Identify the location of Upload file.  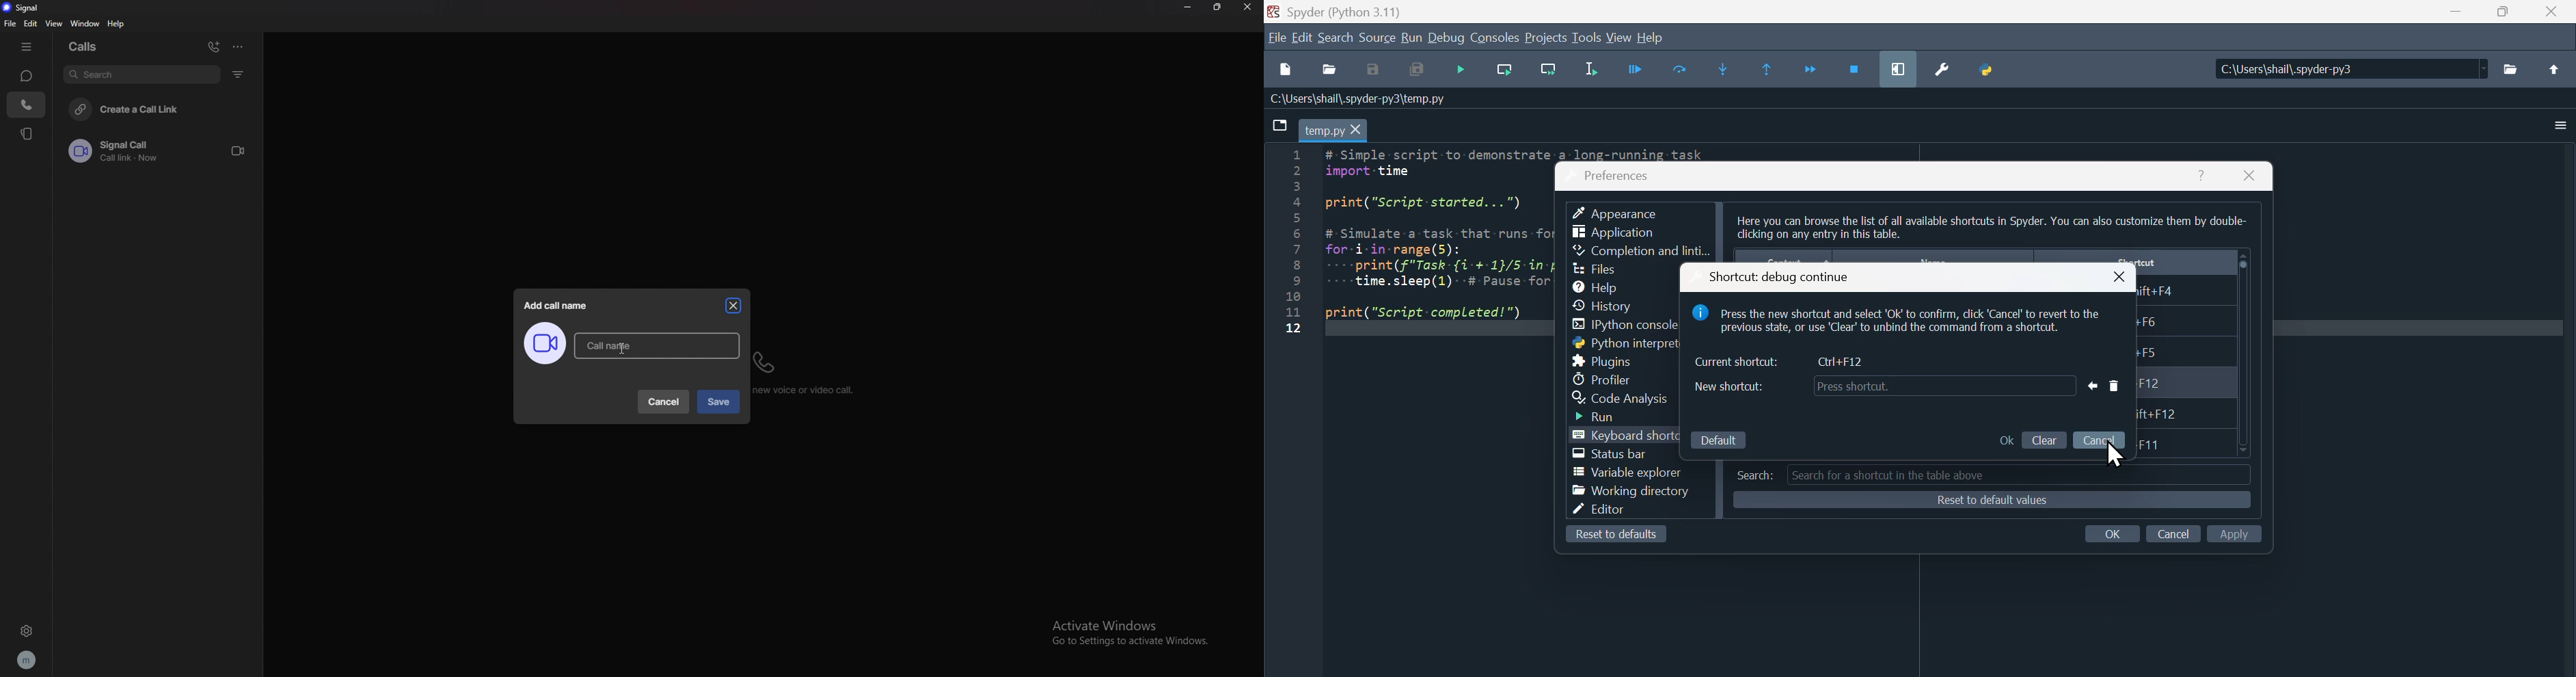
(2559, 68).